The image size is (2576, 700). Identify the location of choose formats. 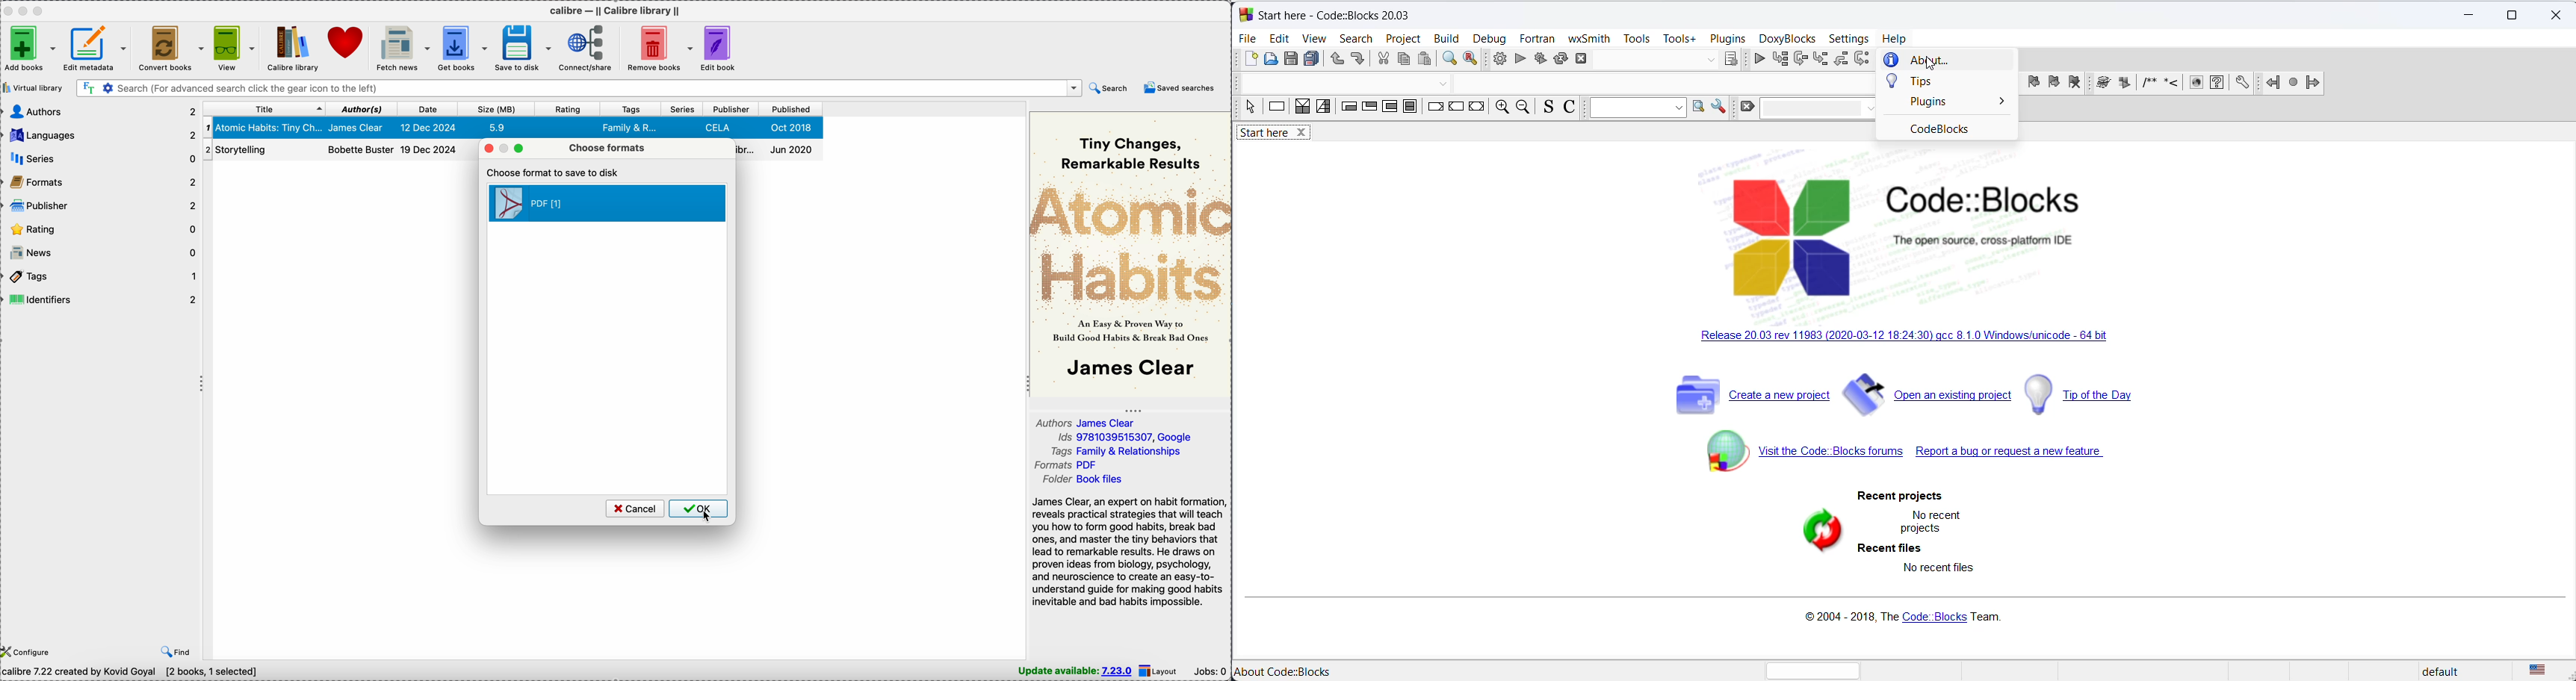
(606, 148).